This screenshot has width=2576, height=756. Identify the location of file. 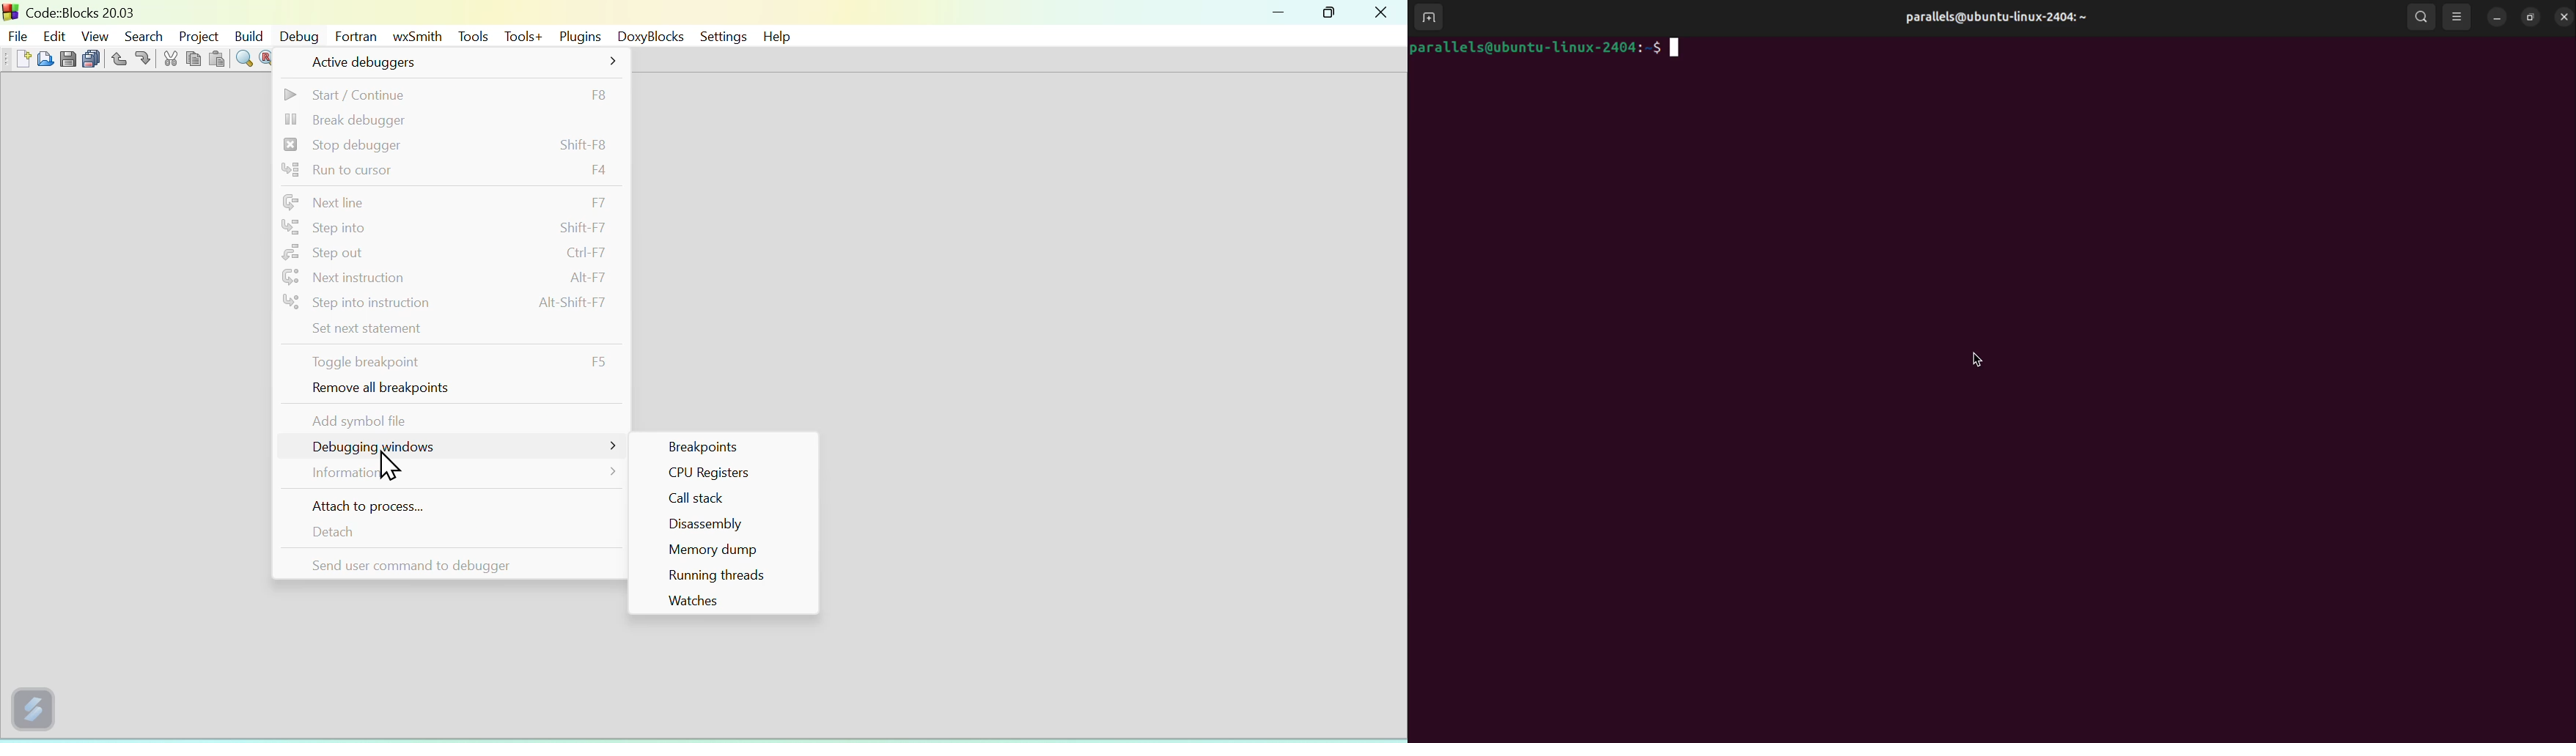
(18, 34).